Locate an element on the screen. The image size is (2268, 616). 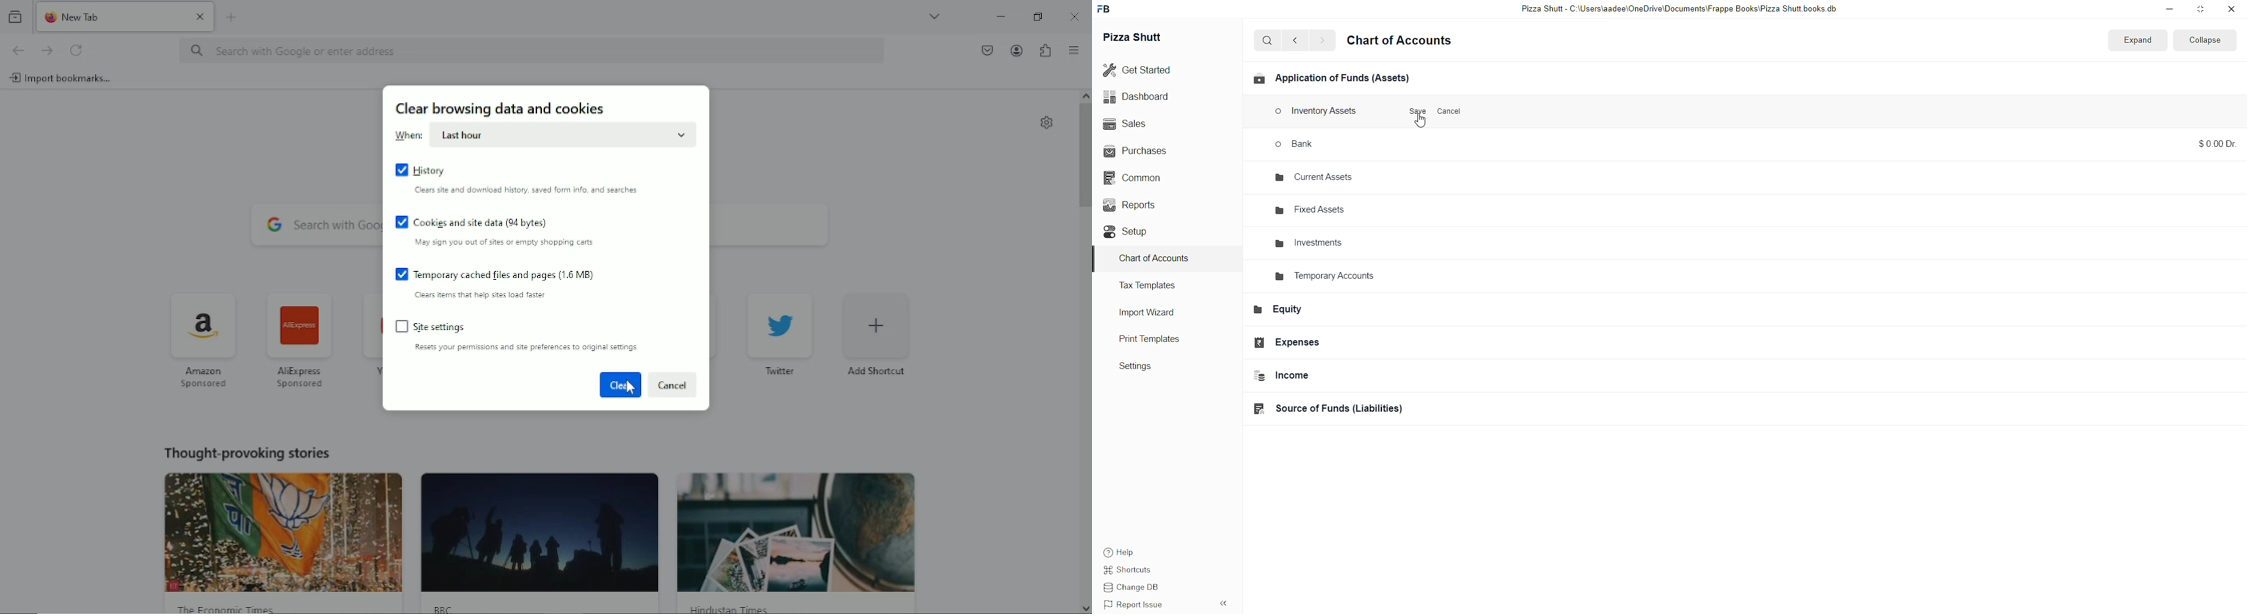
Expenses  is located at coordinates (1333, 343).